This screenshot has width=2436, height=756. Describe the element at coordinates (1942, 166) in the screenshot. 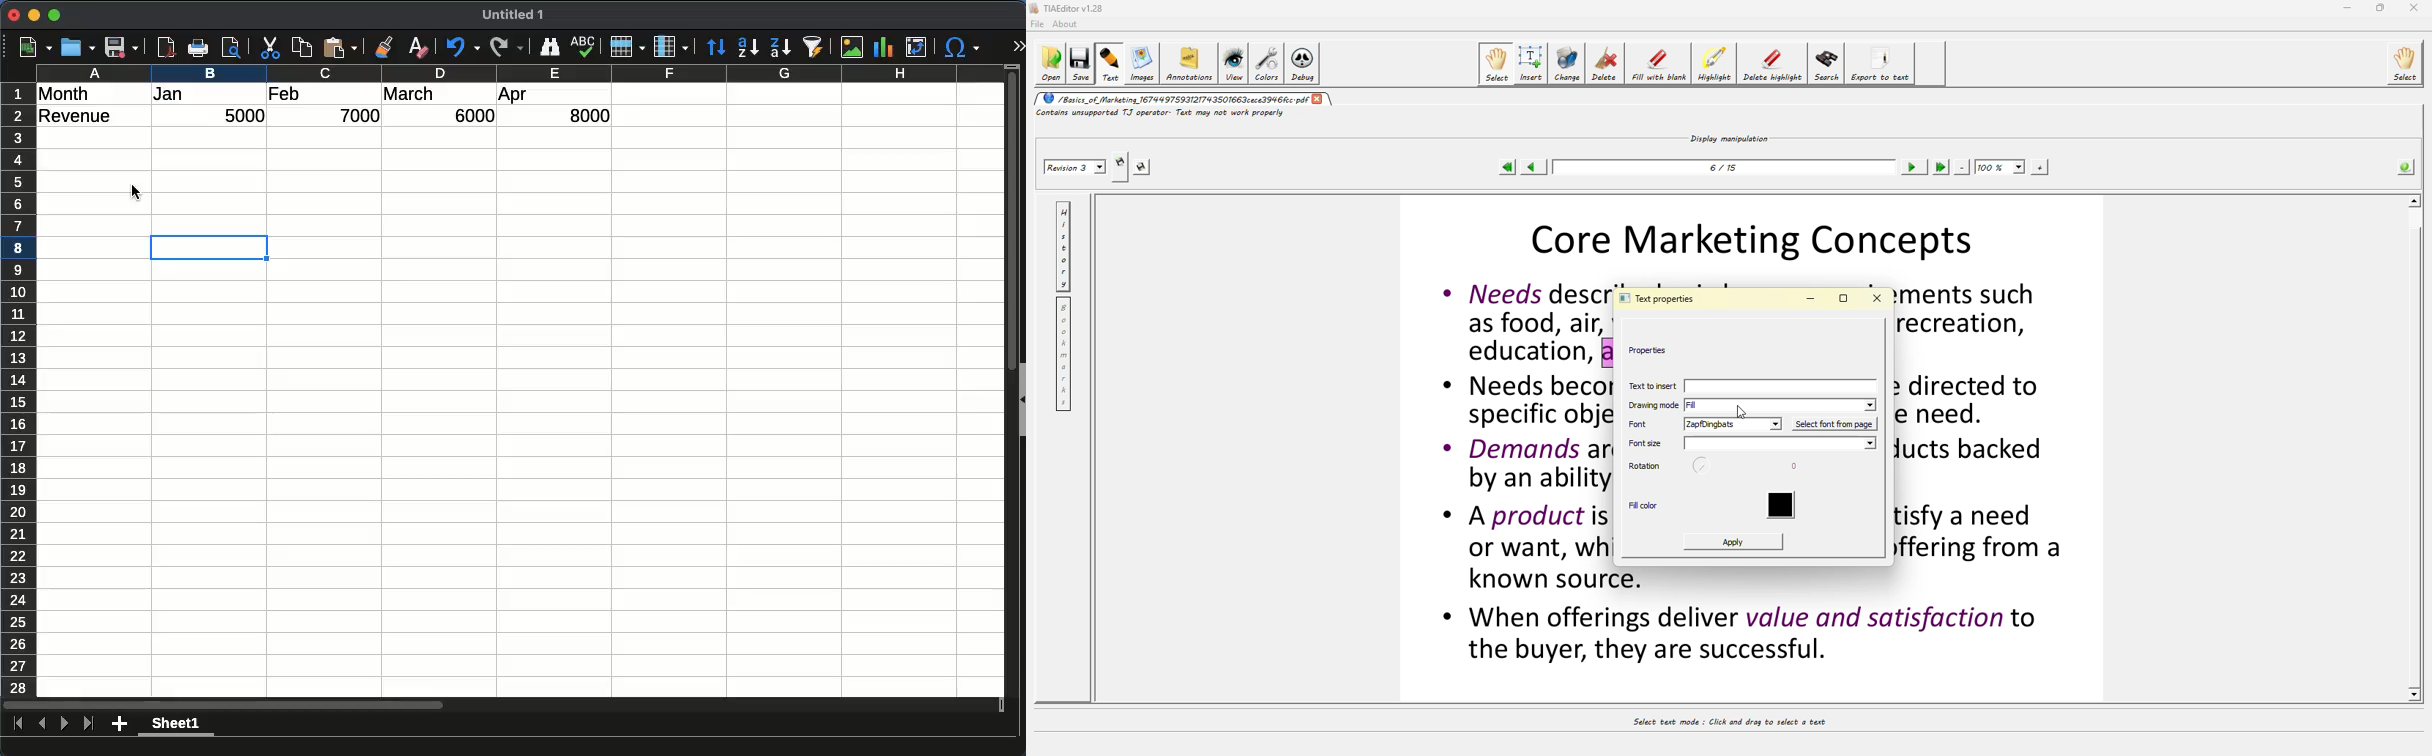

I see `last page` at that location.